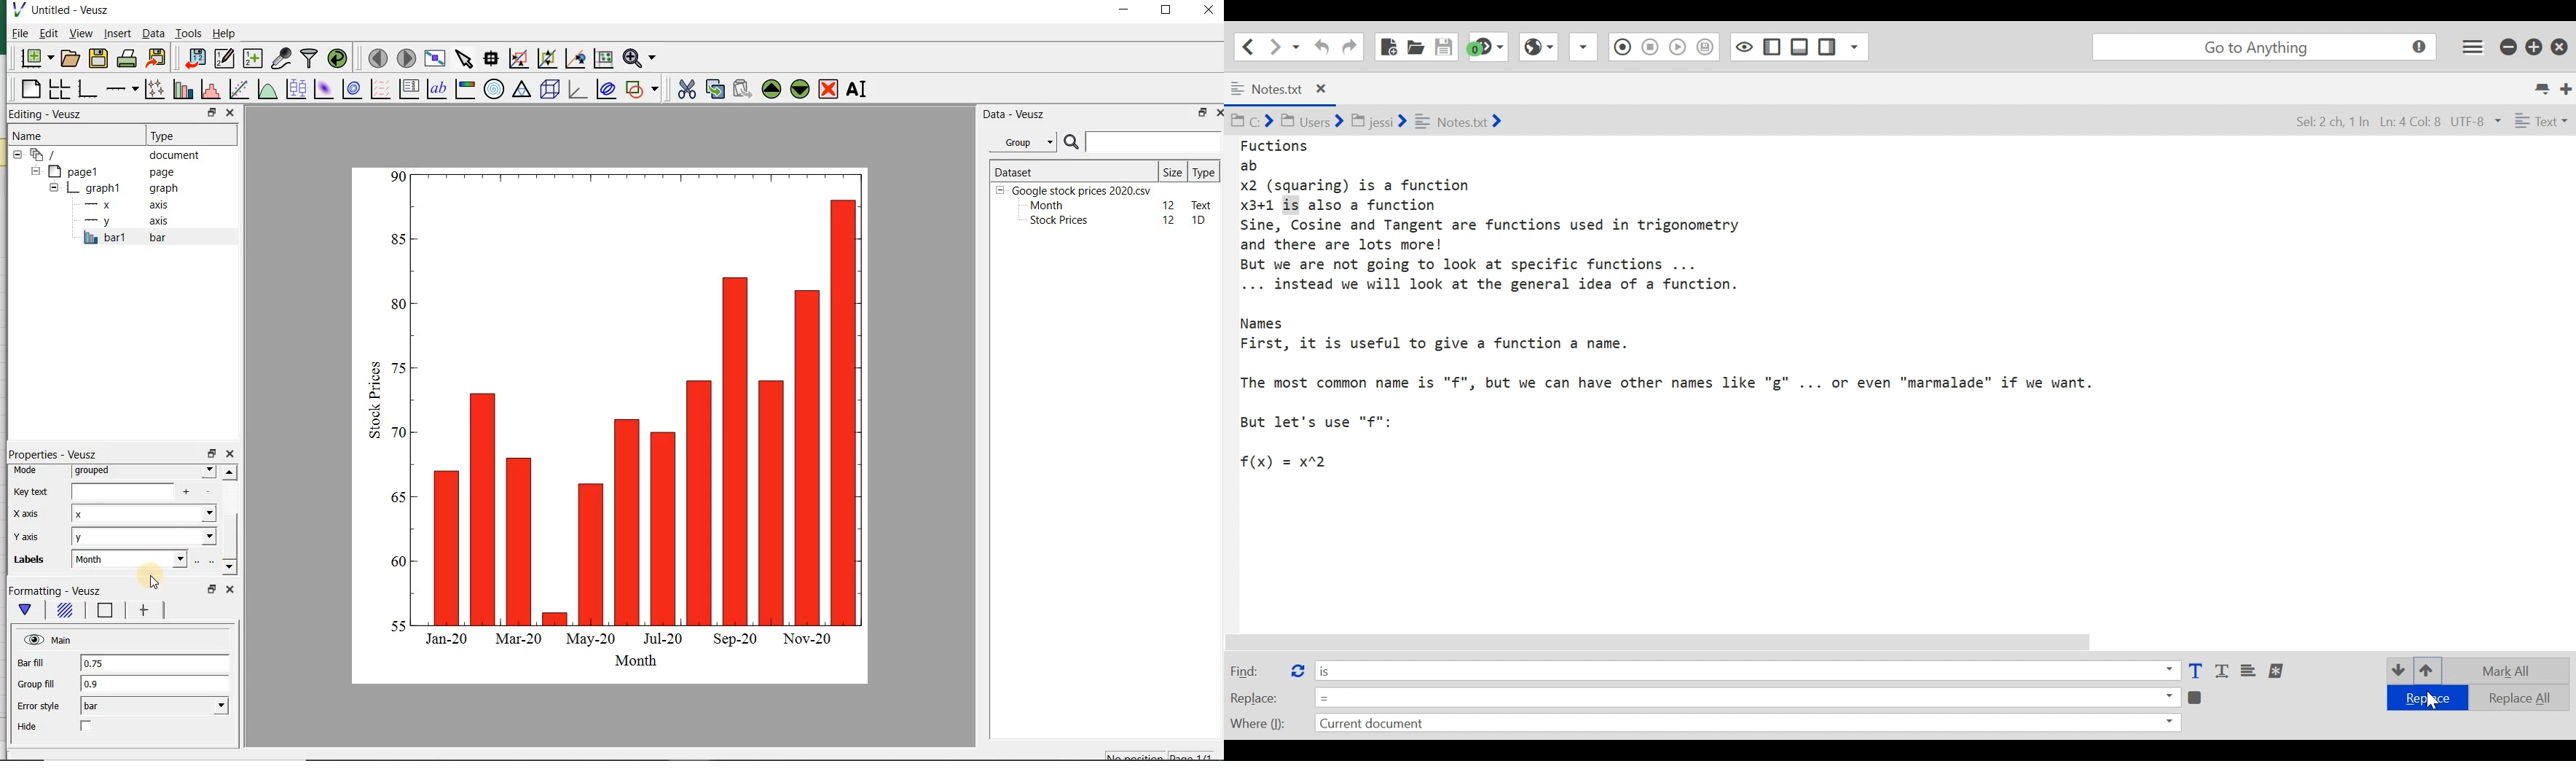 This screenshot has width=2576, height=784. What do you see at coordinates (229, 455) in the screenshot?
I see `close` at bounding box center [229, 455].